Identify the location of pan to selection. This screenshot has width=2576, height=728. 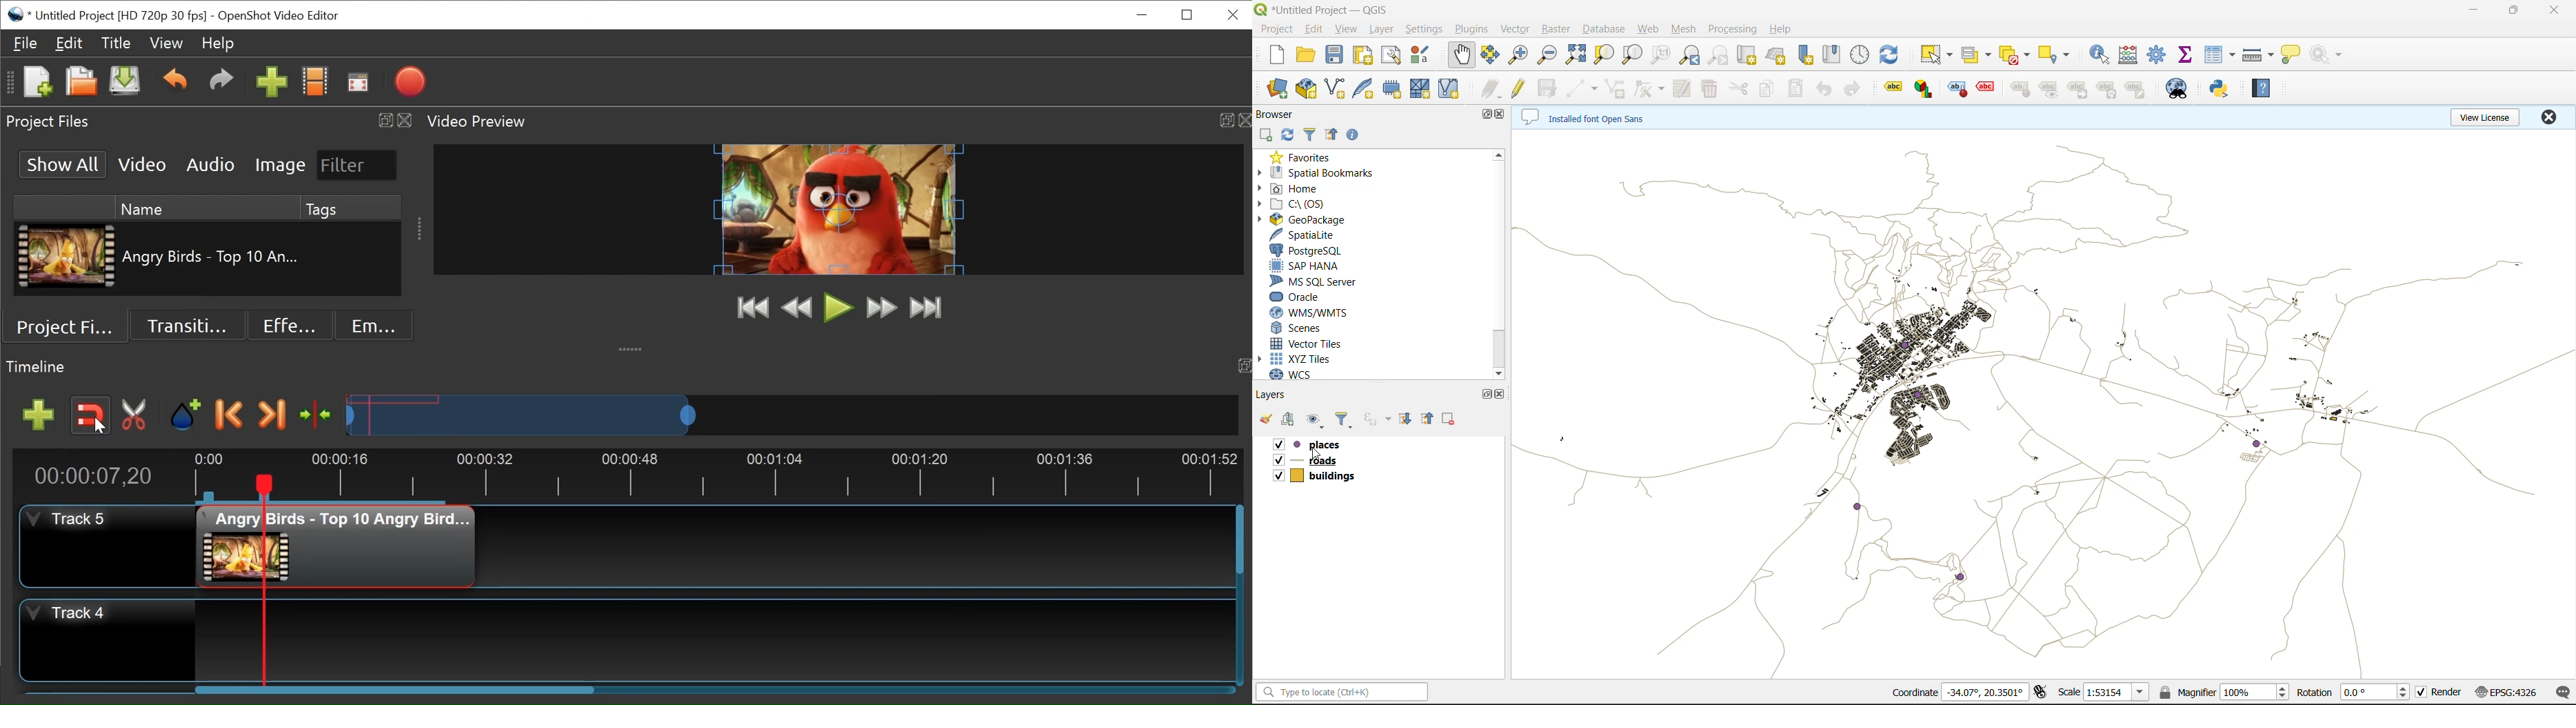
(1491, 57).